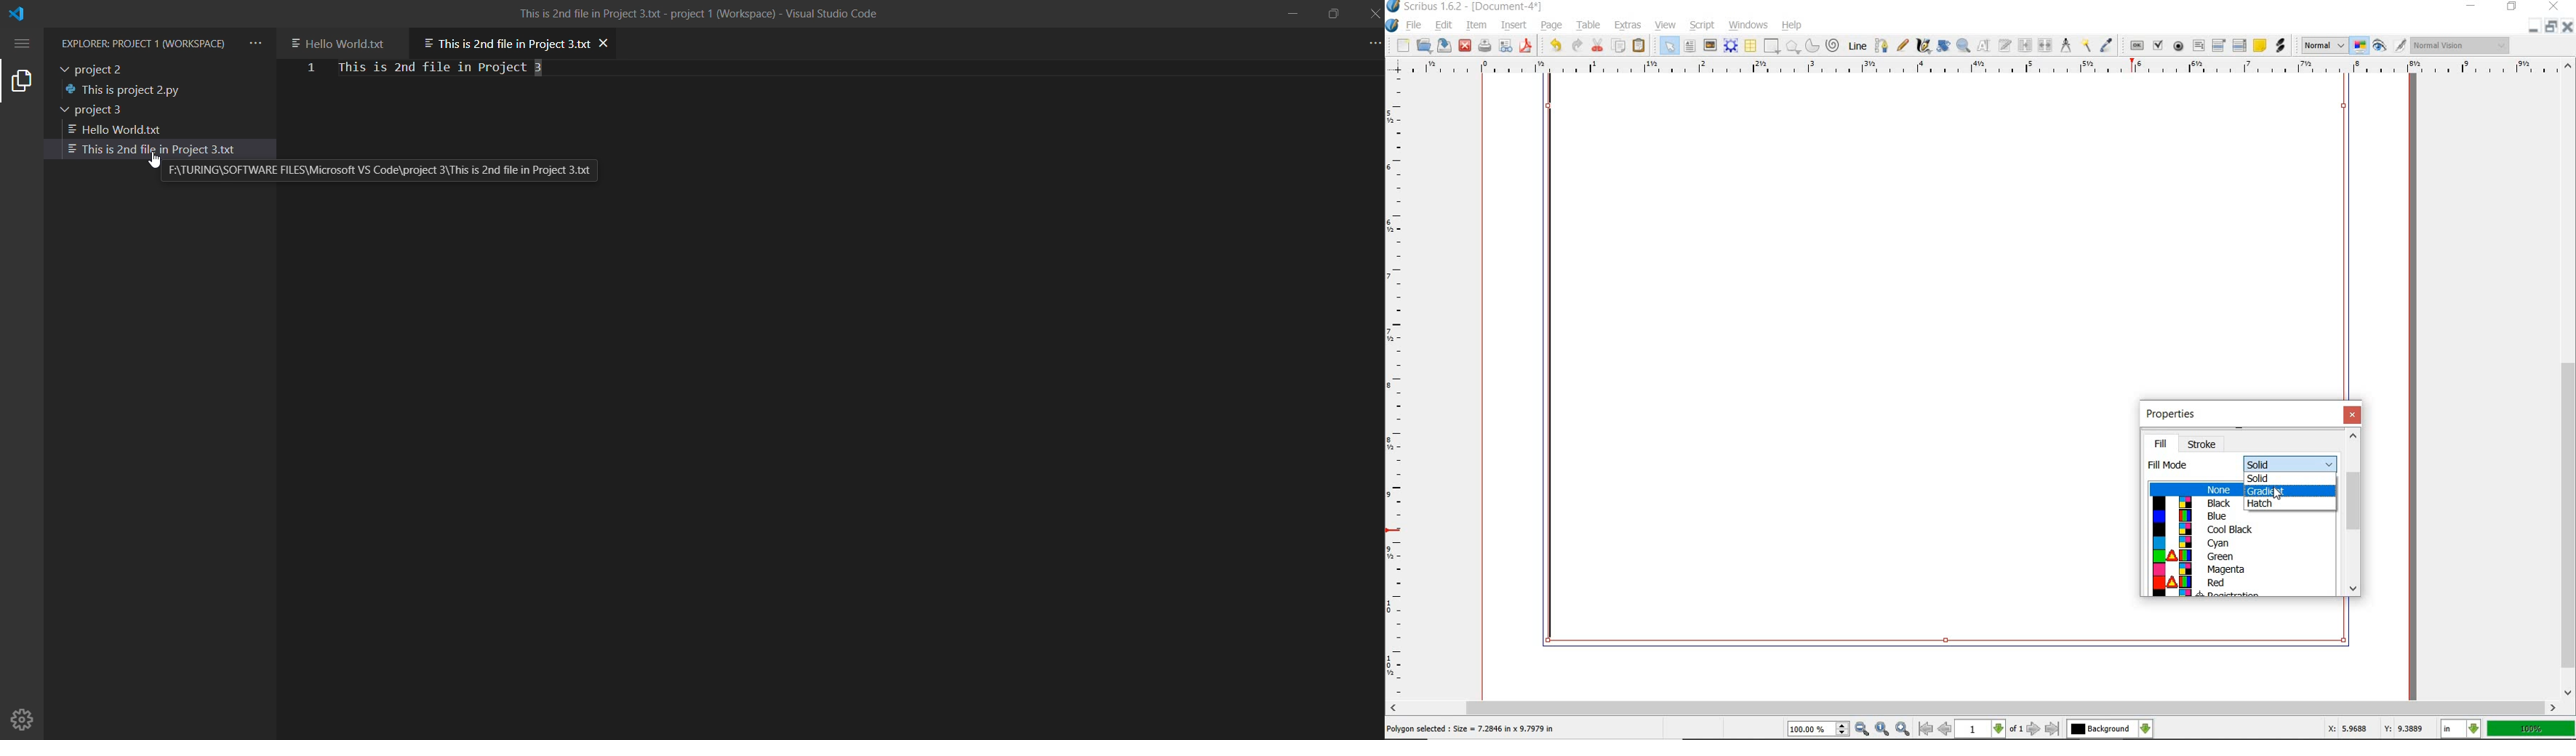 This screenshot has width=2576, height=756. I want to click on edit contents of frame, so click(1983, 45).